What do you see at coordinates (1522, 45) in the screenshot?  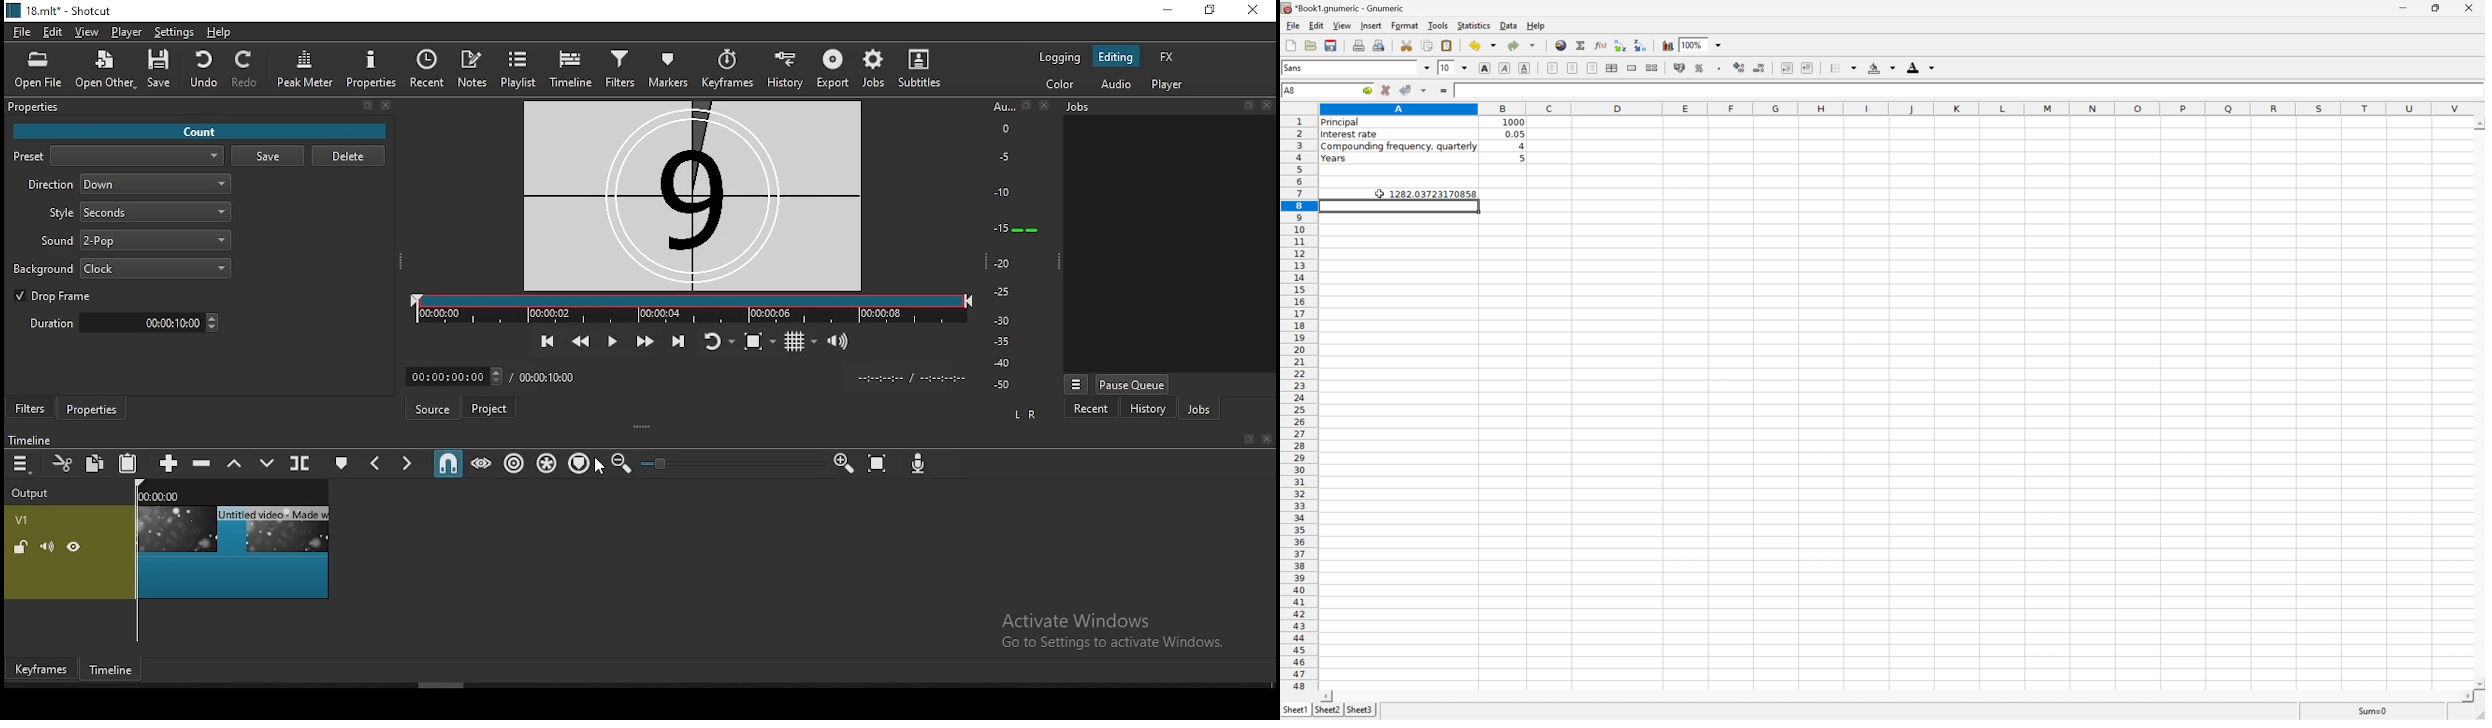 I see `redo` at bounding box center [1522, 45].